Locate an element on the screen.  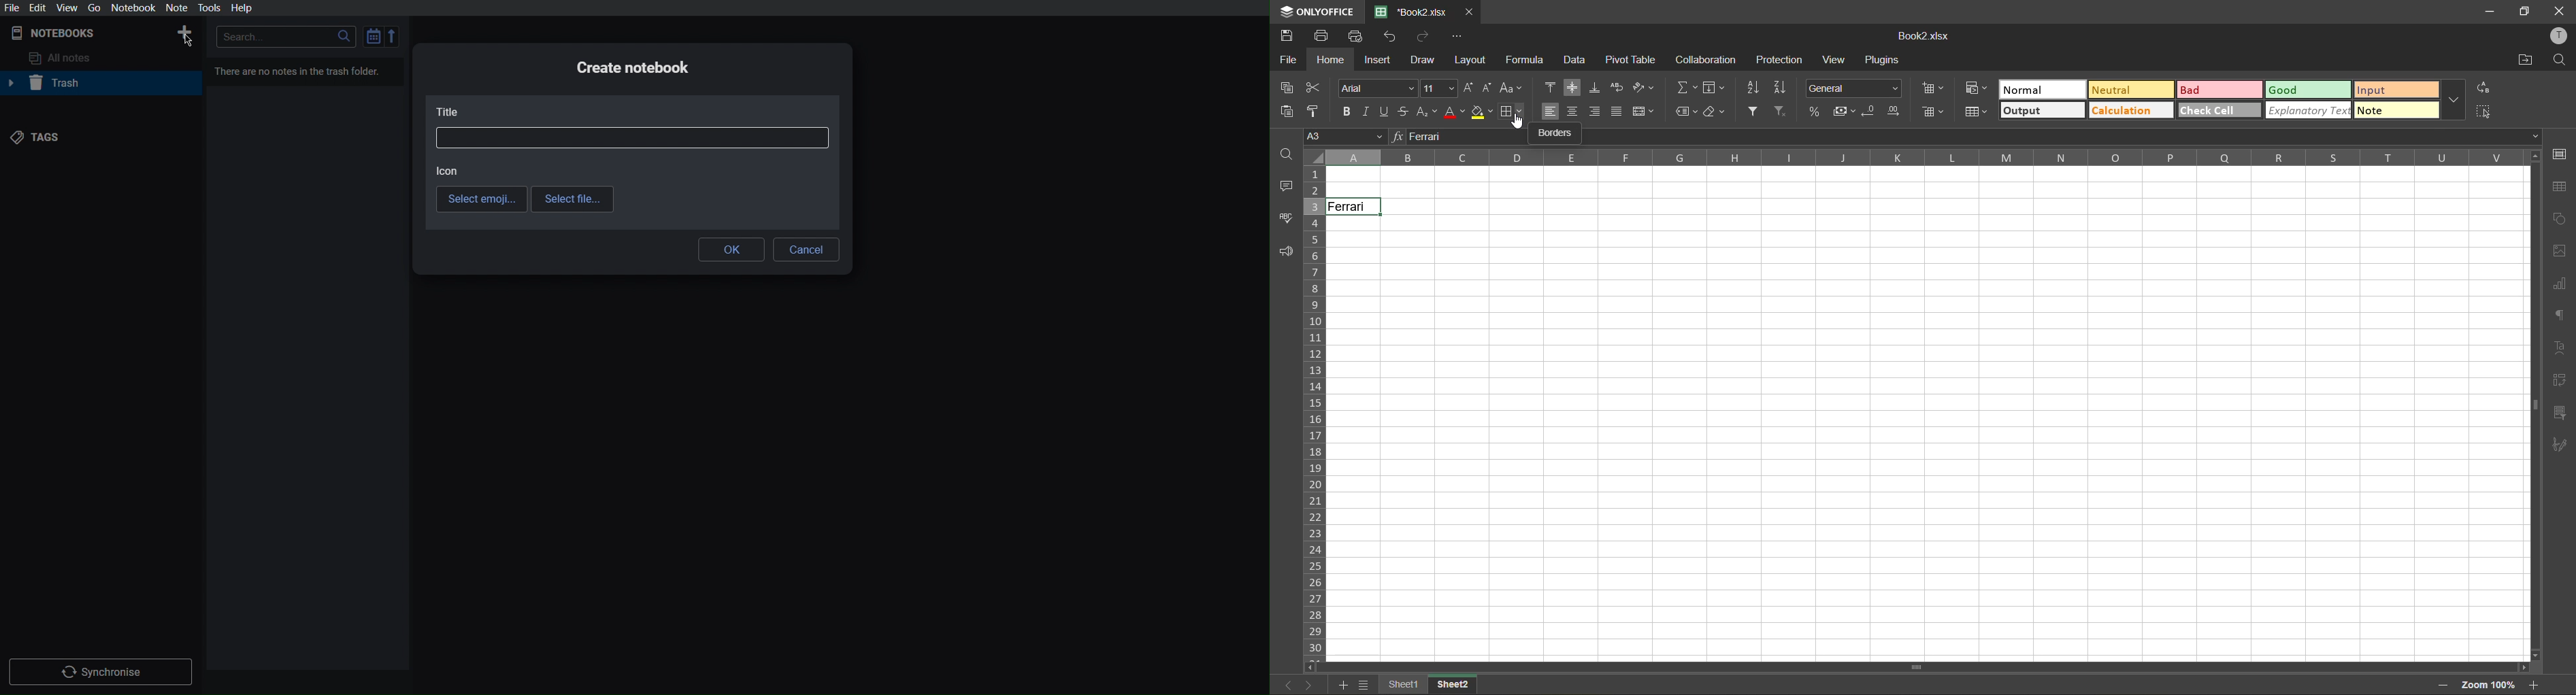
sort ascending is located at coordinates (1753, 88).